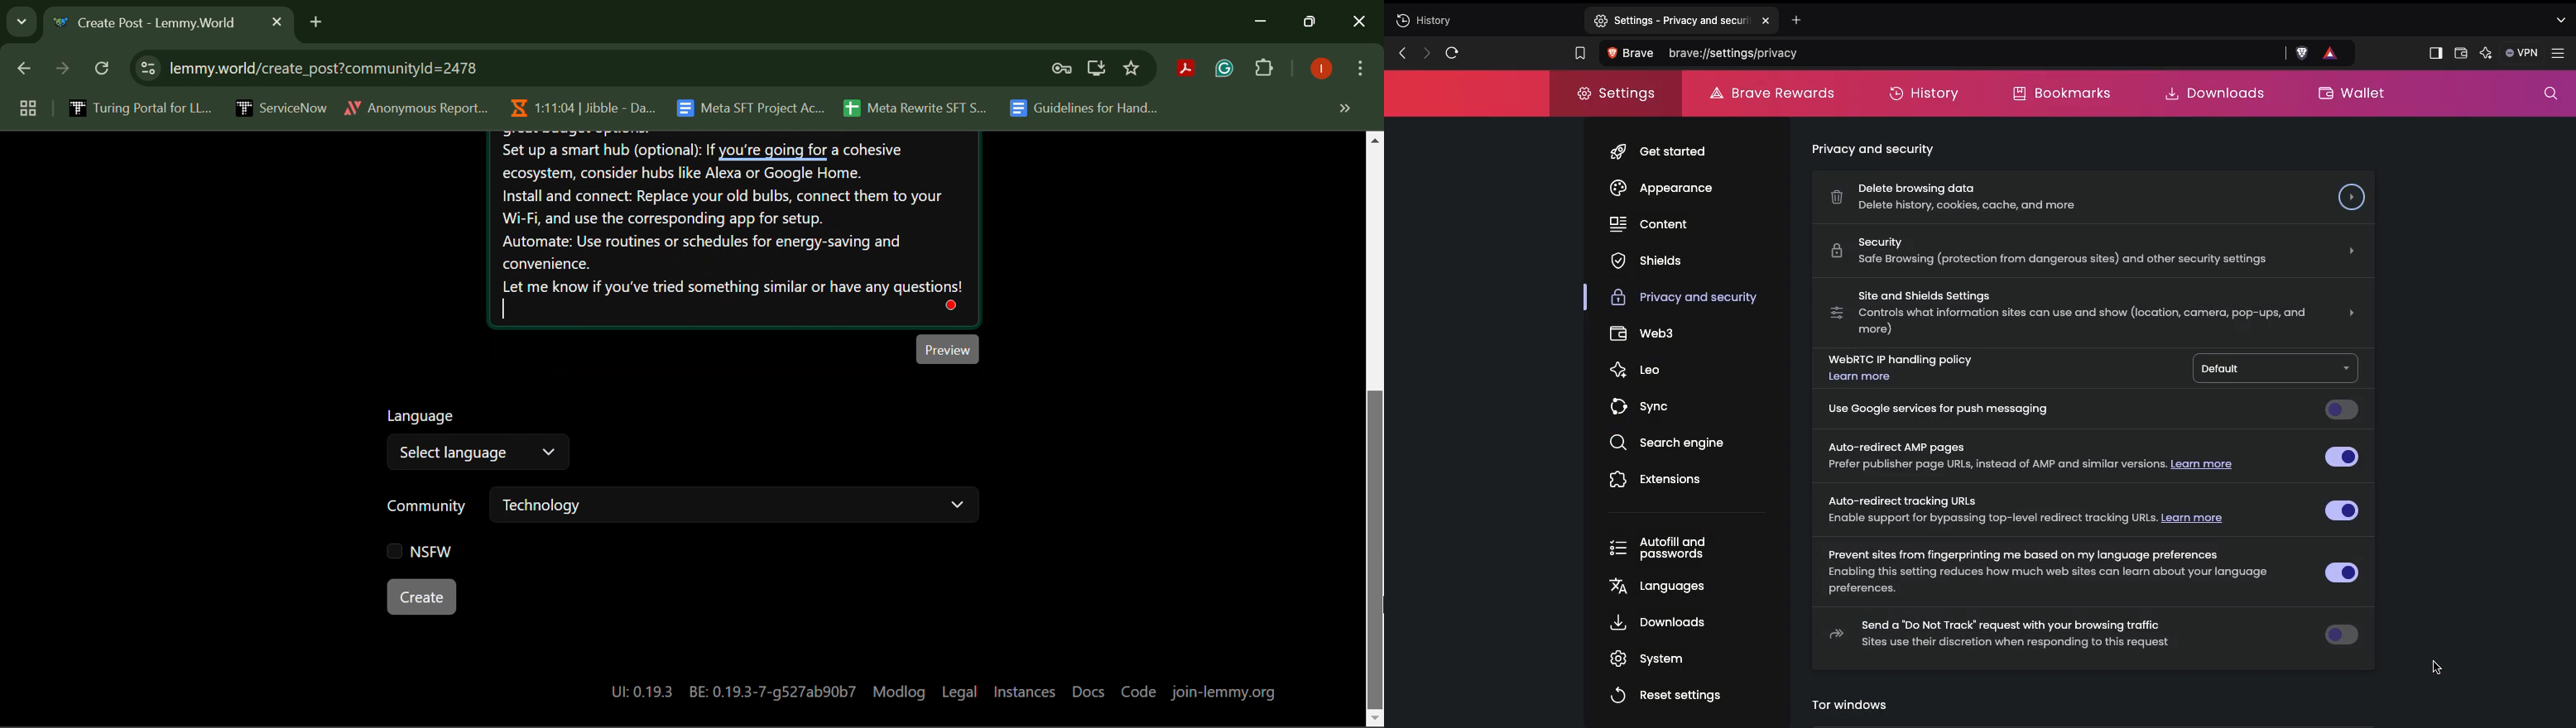 The height and width of the screenshot is (728, 2576). Describe the element at coordinates (1086, 108) in the screenshot. I see `Guidelines for Handling` at that location.